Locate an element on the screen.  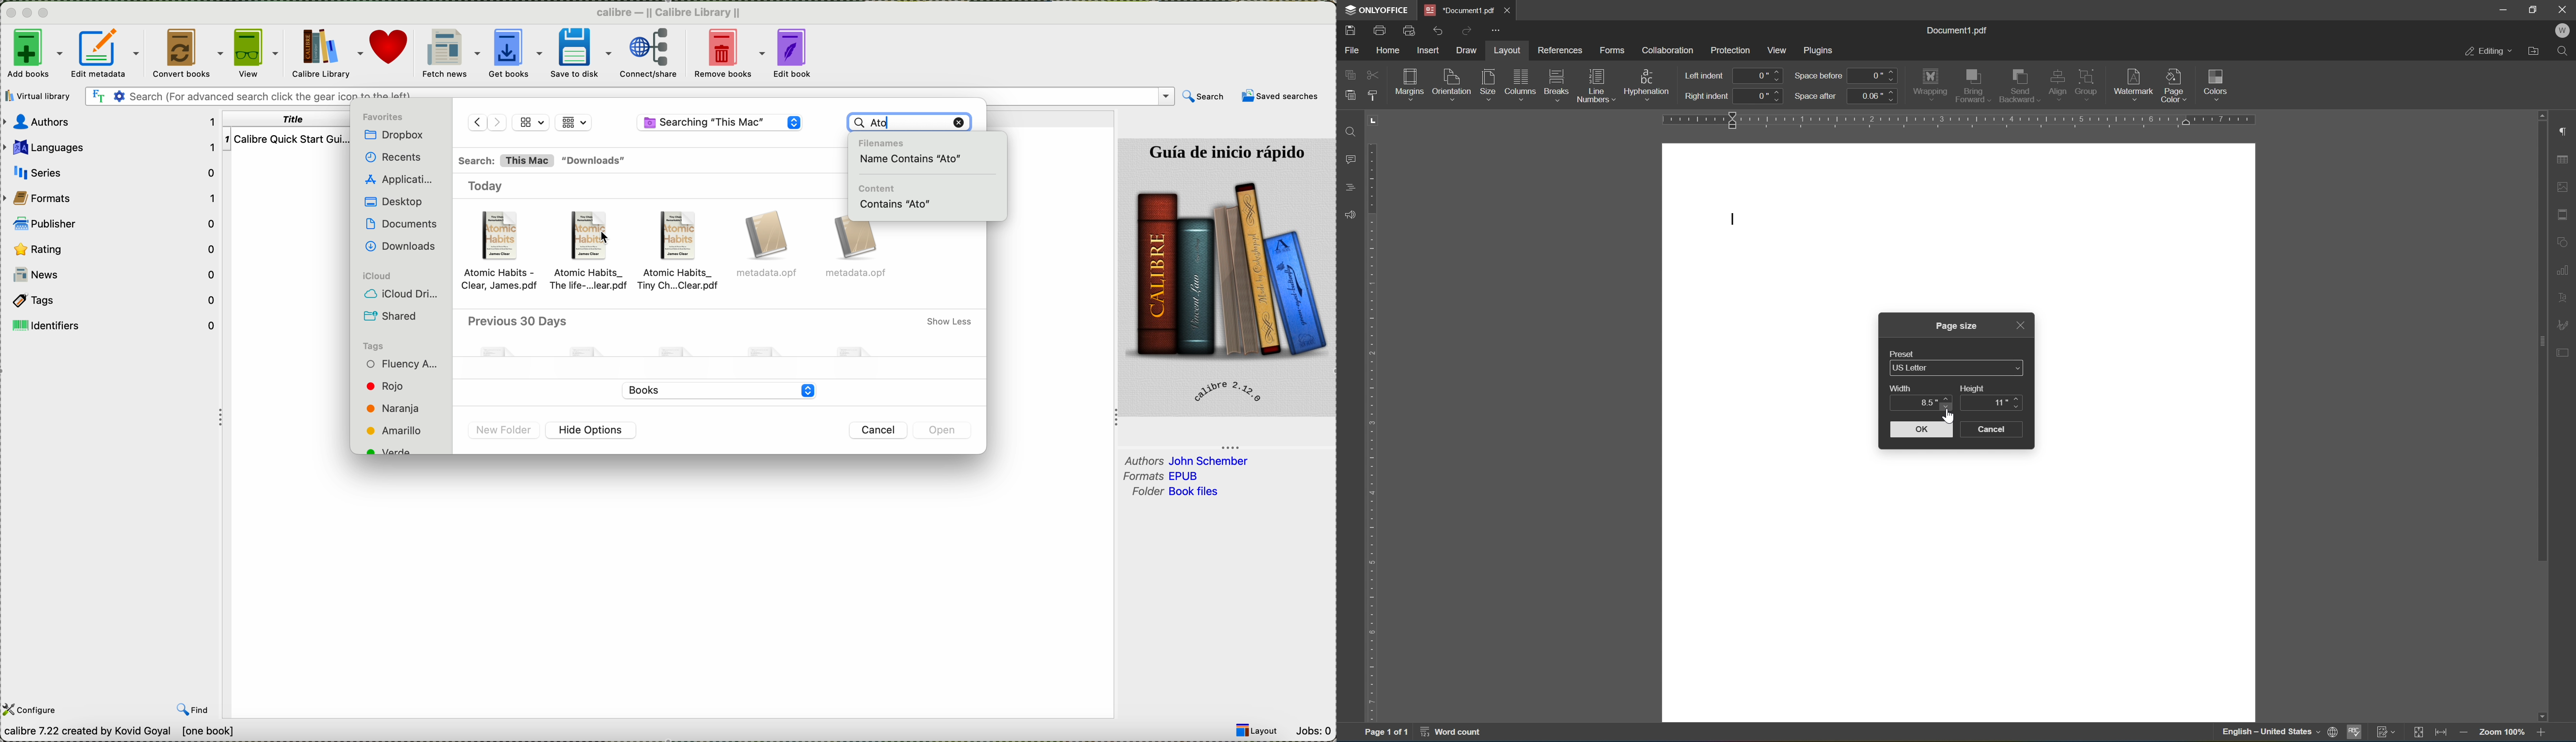
fetch news is located at coordinates (451, 54).